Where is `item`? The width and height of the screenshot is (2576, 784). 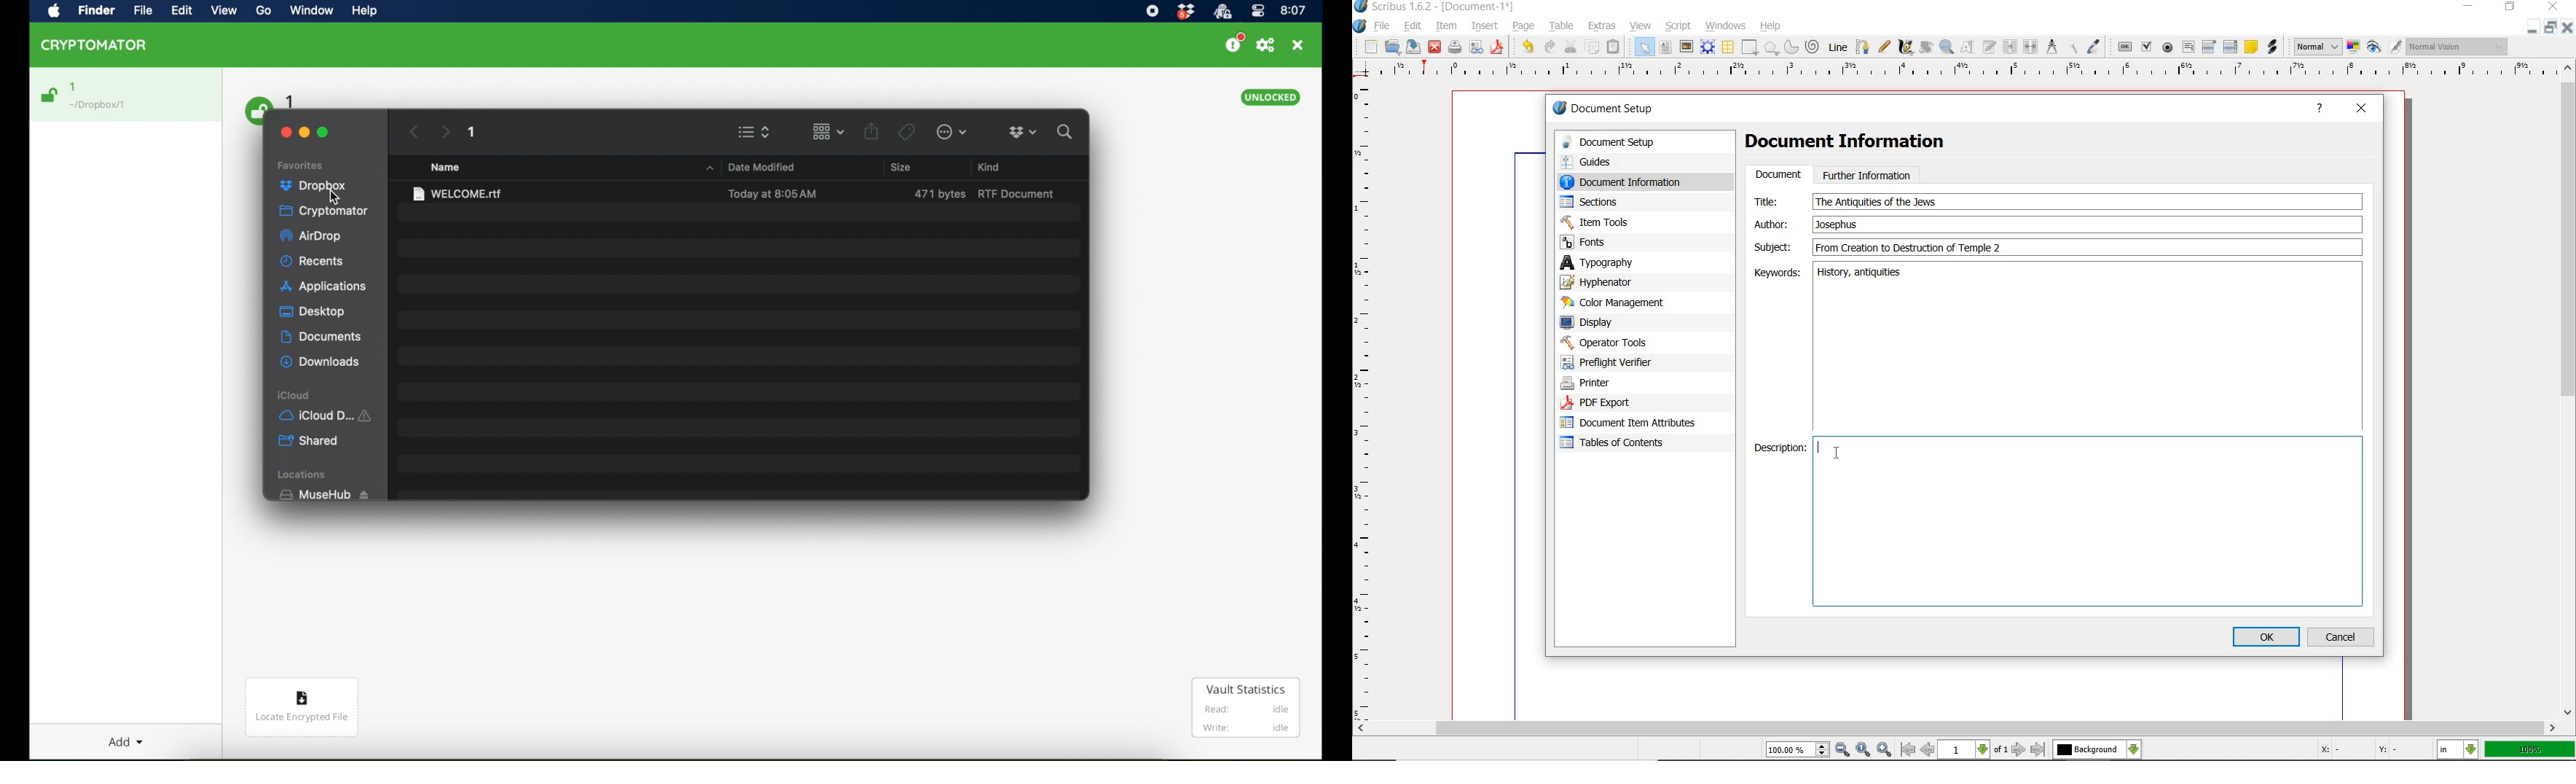
item is located at coordinates (1447, 27).